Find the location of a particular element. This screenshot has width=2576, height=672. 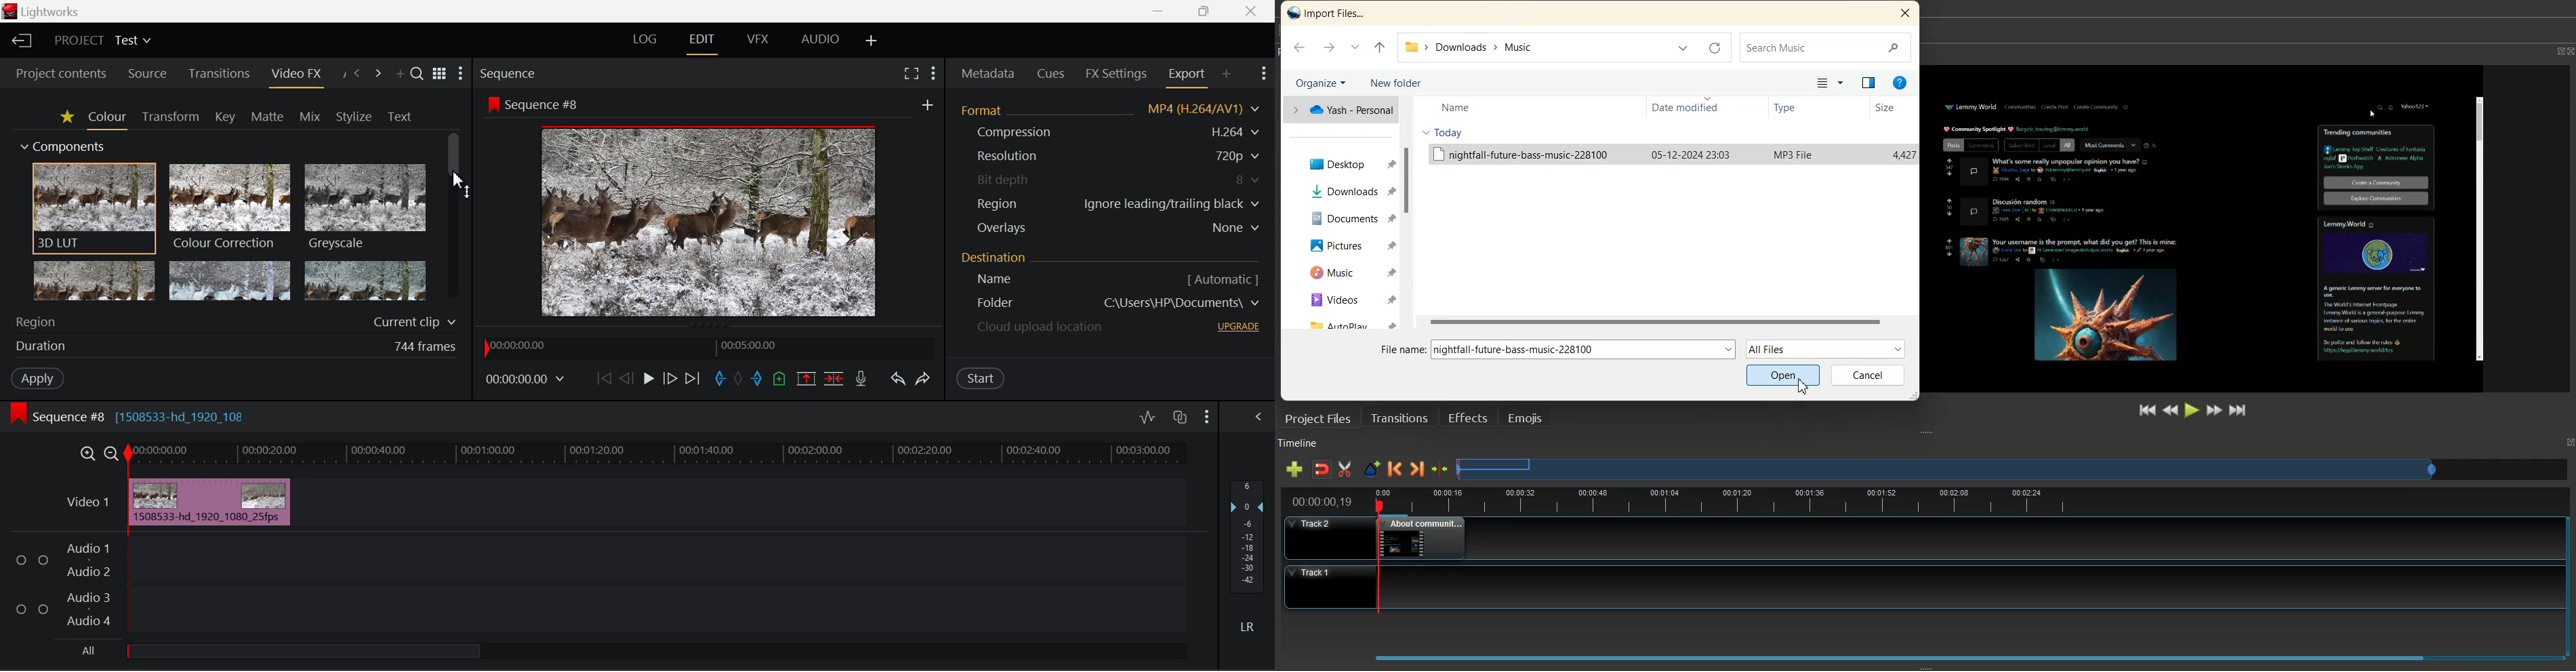

Timeline Zoom In is located at coordinates (89, 452).